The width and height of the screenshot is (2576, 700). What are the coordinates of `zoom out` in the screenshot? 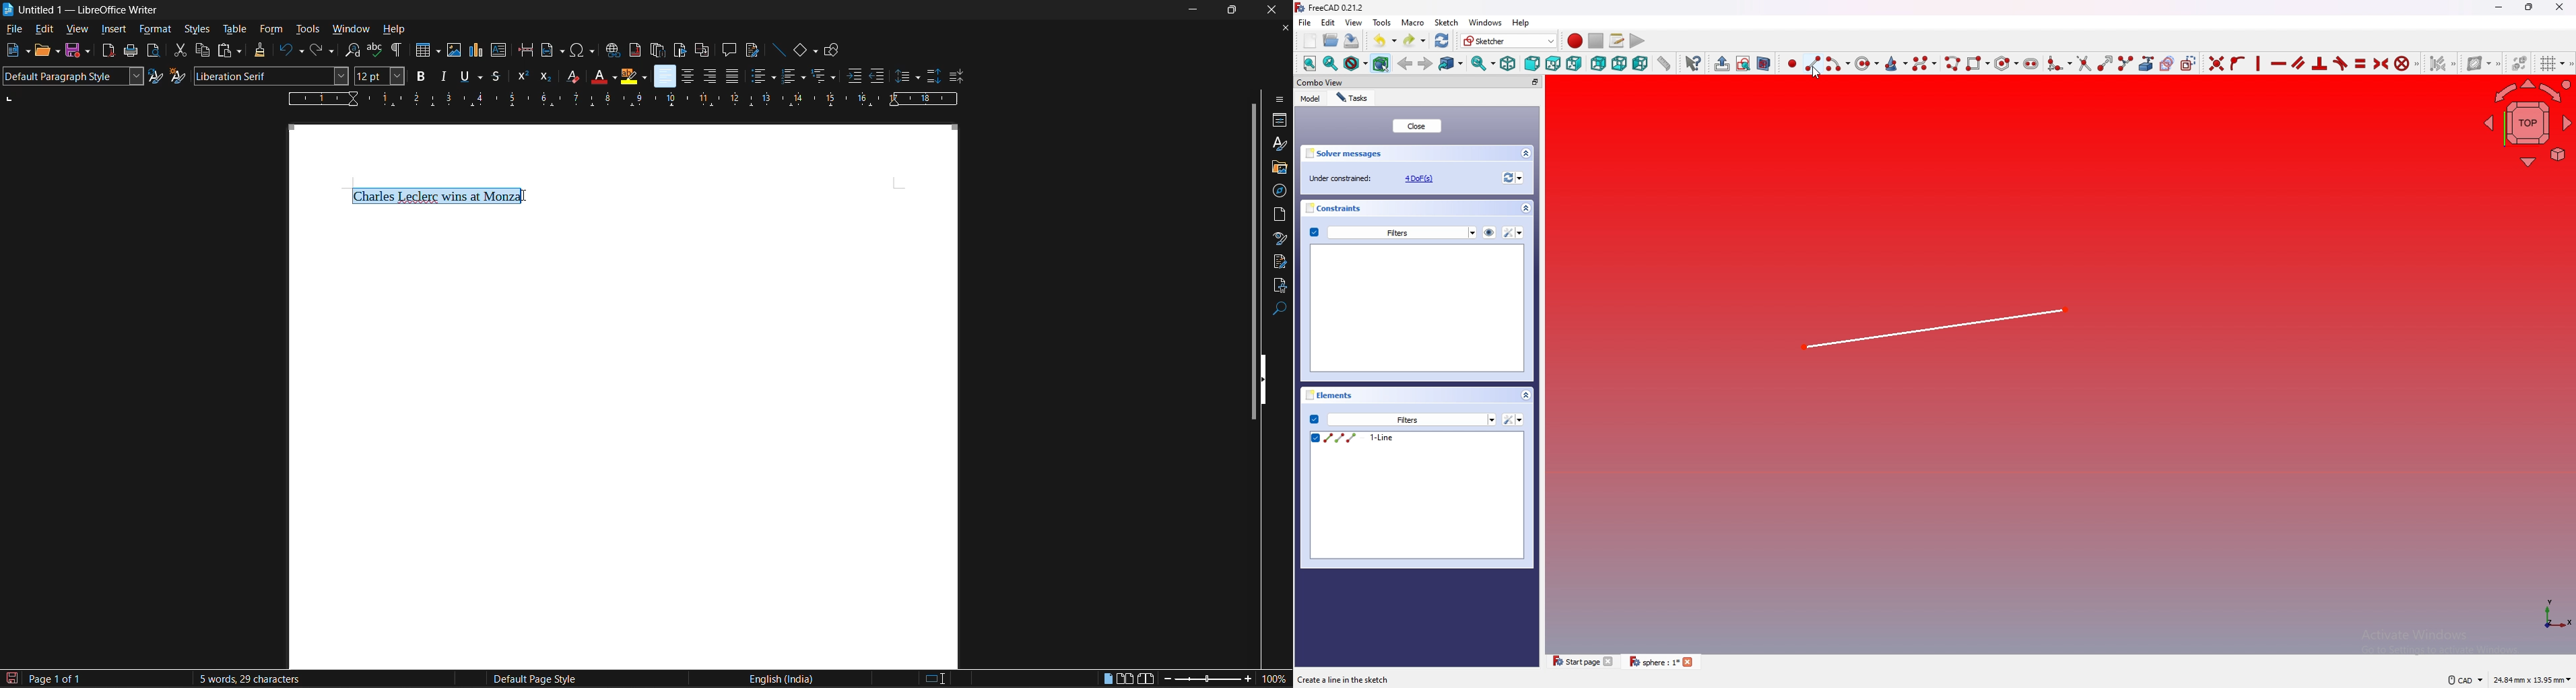 It's located at (1164, 680).